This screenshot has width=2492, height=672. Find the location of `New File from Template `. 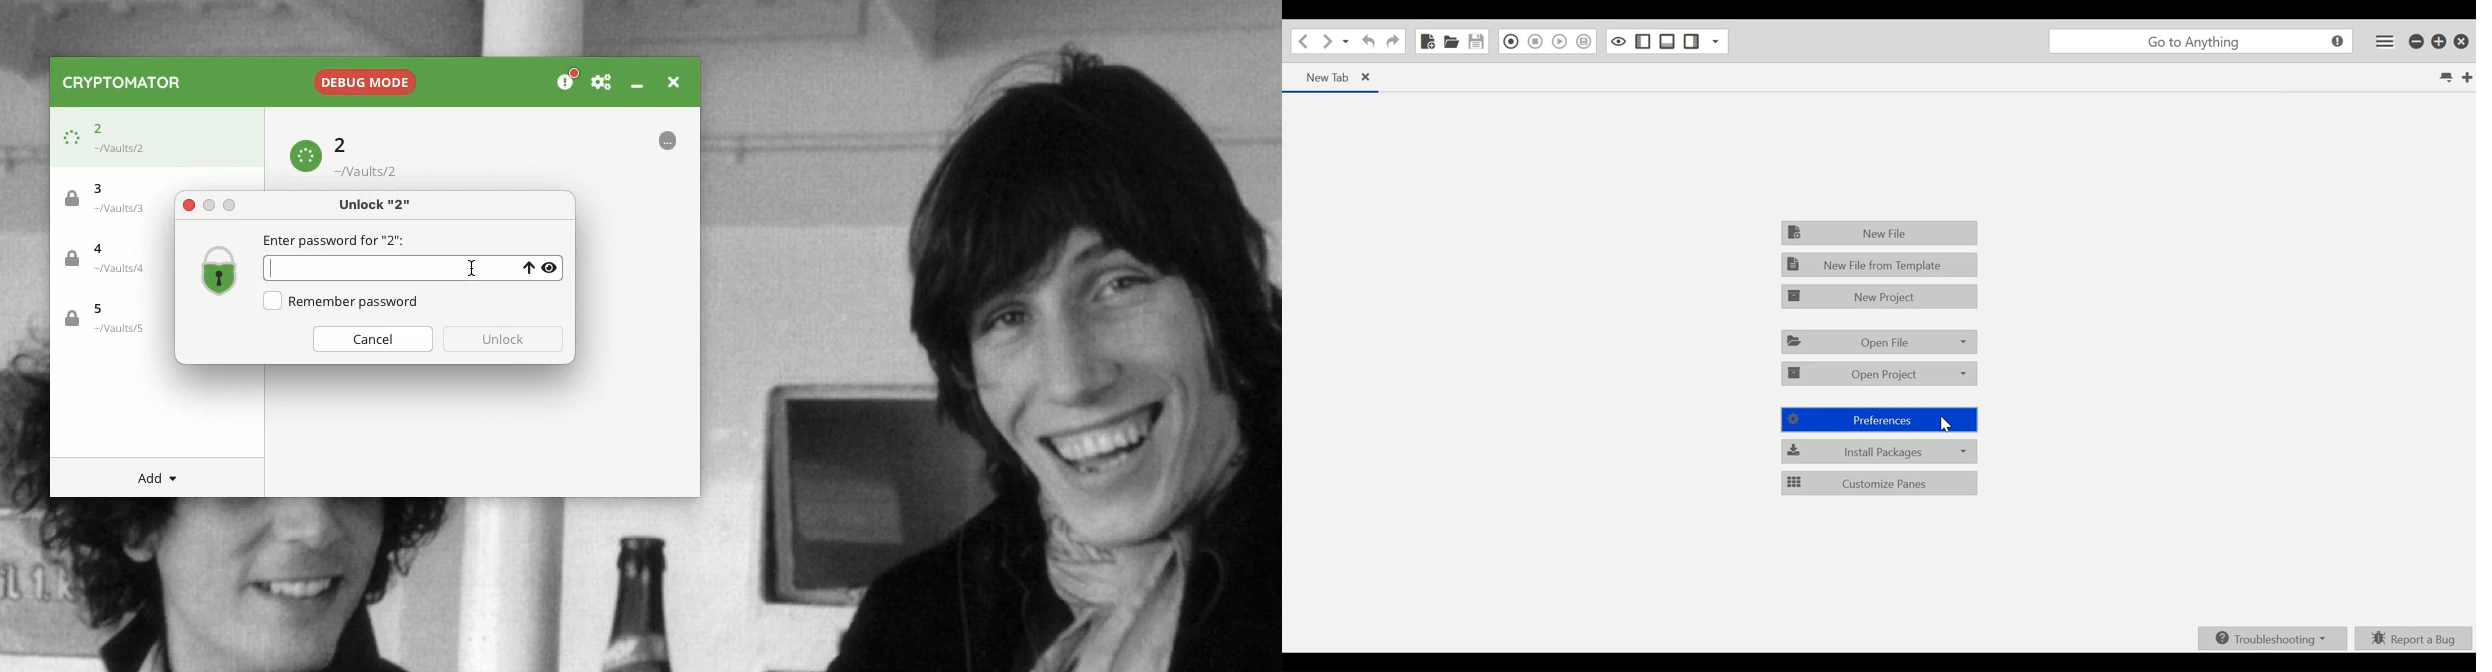

New File from Template  is located at coordinates (1879, 264).